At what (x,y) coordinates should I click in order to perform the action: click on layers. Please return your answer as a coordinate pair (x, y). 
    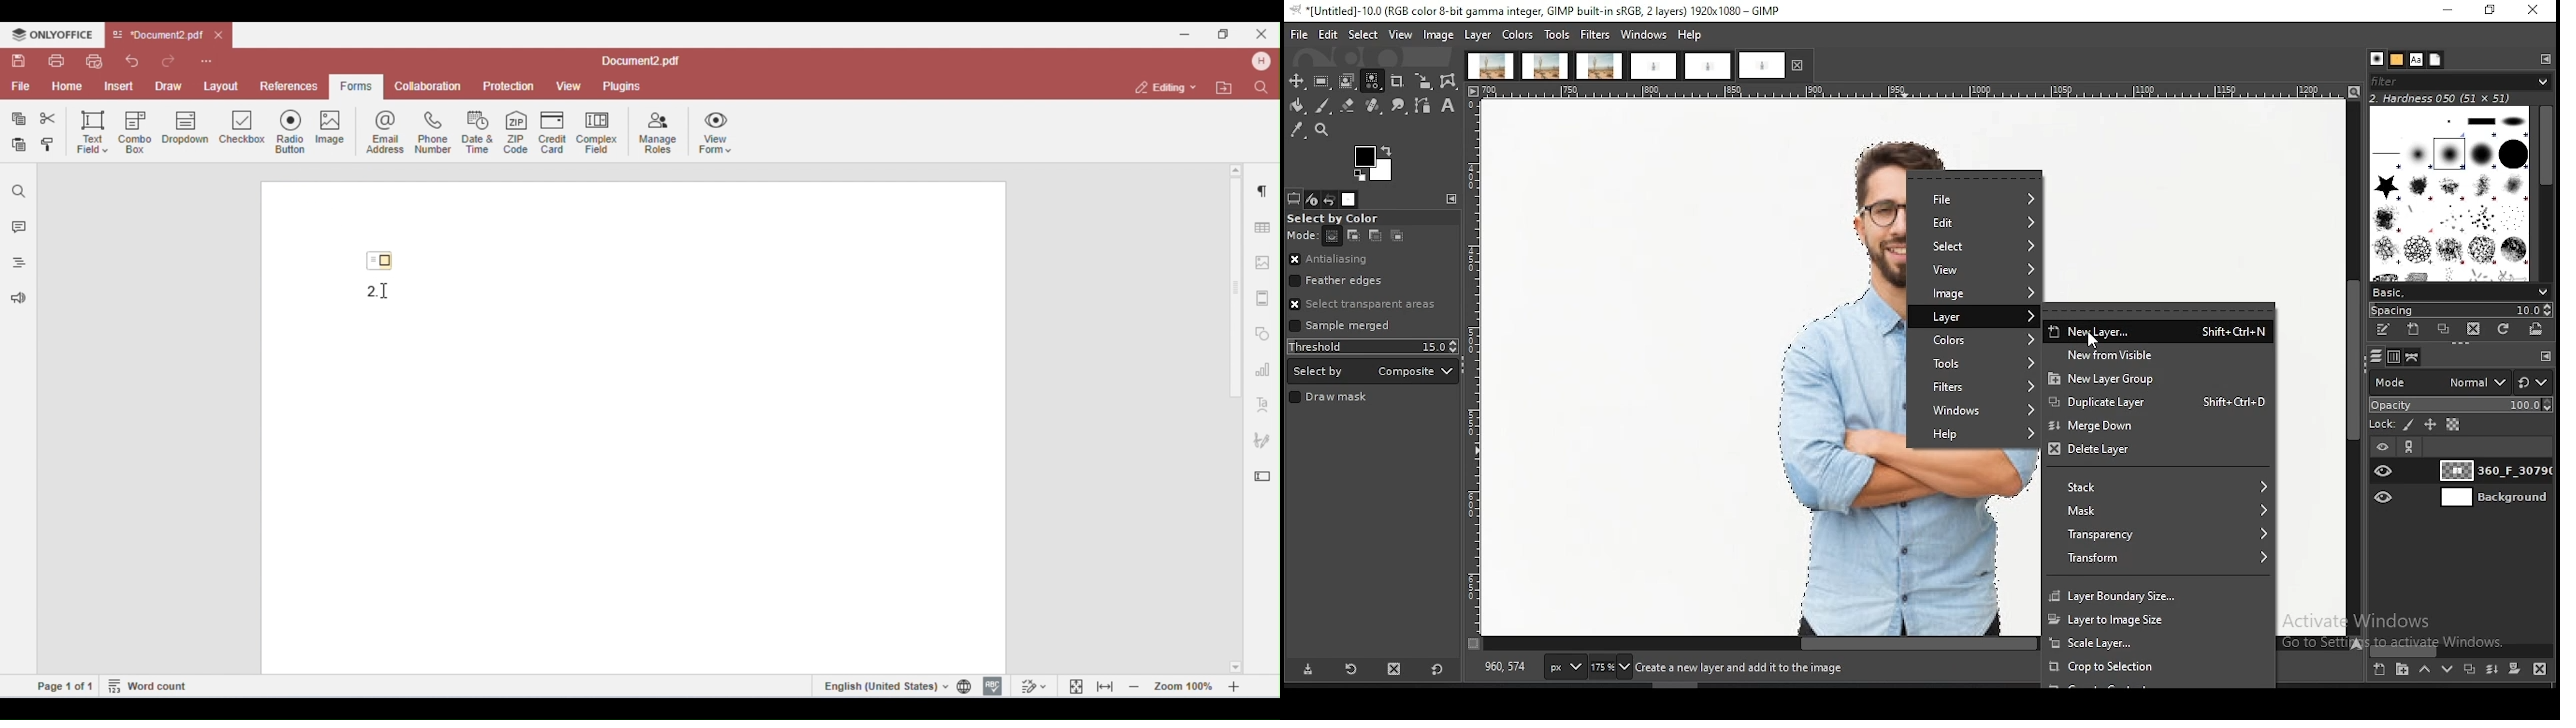
    Looking at the image, I should click on (2376, 357).